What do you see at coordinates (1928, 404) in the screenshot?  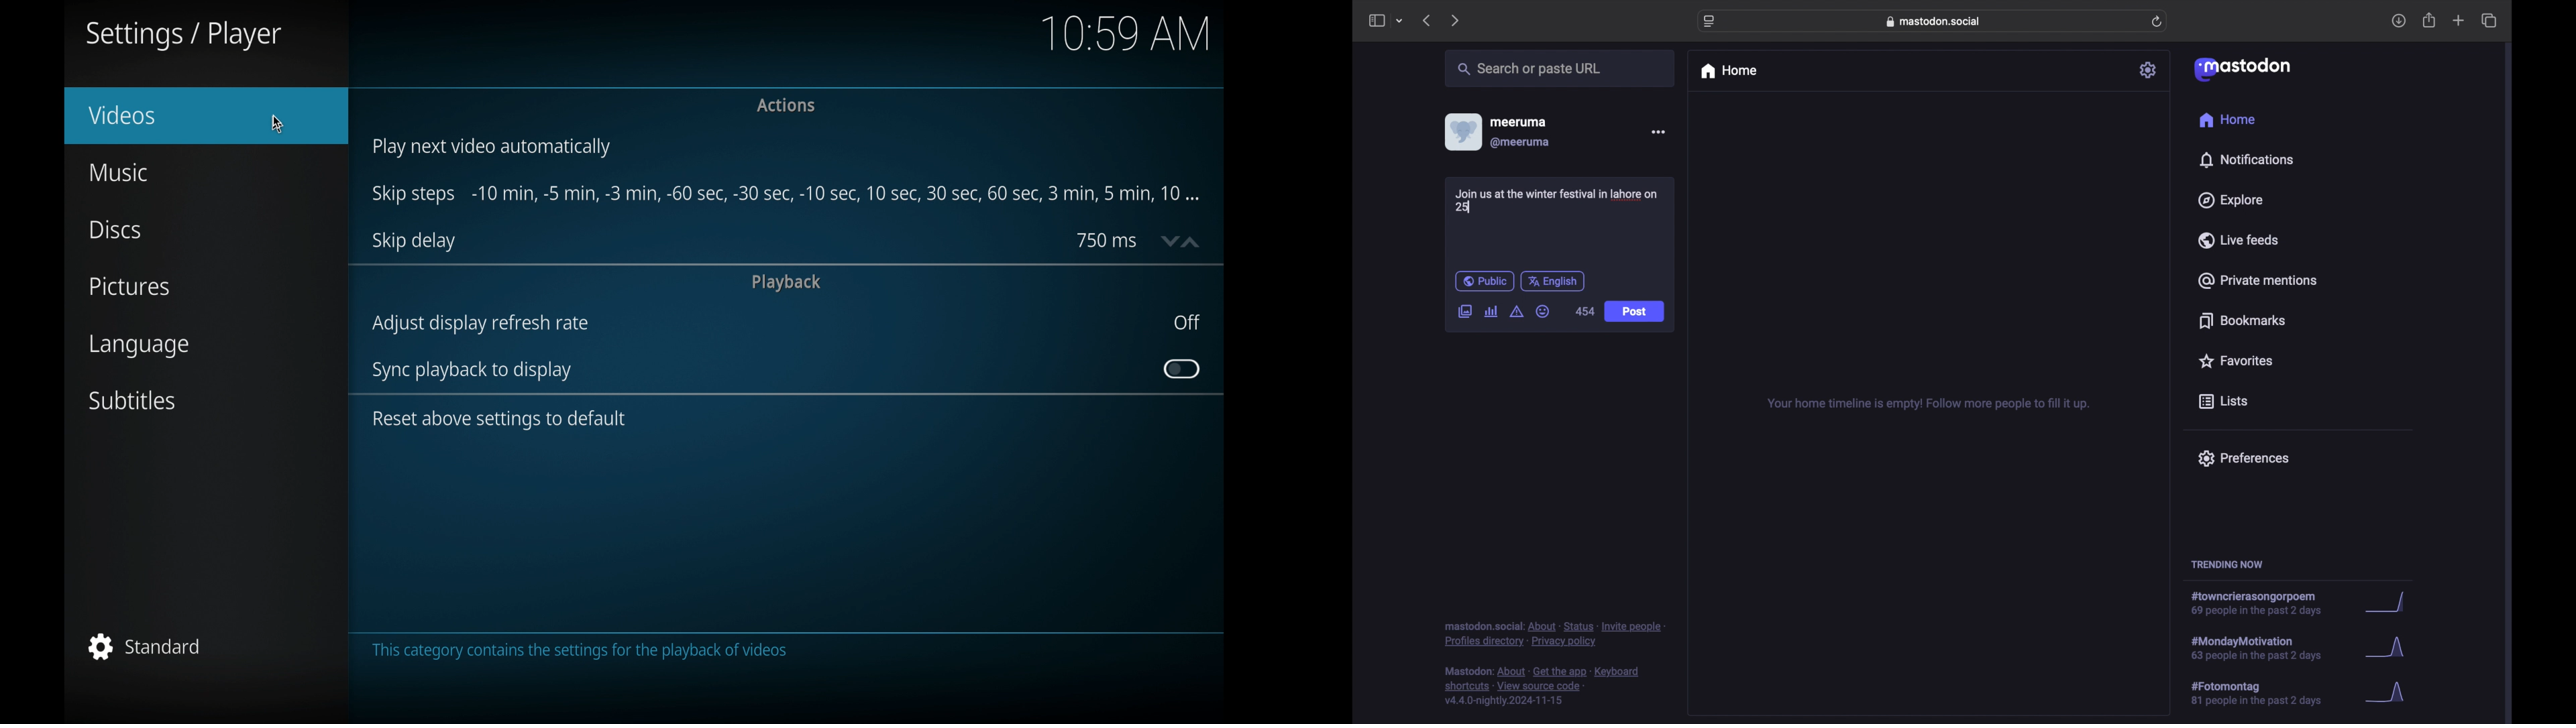 I see `your home timeline is empty! follow more people to fill it up` at bounding box center [1928, 404].